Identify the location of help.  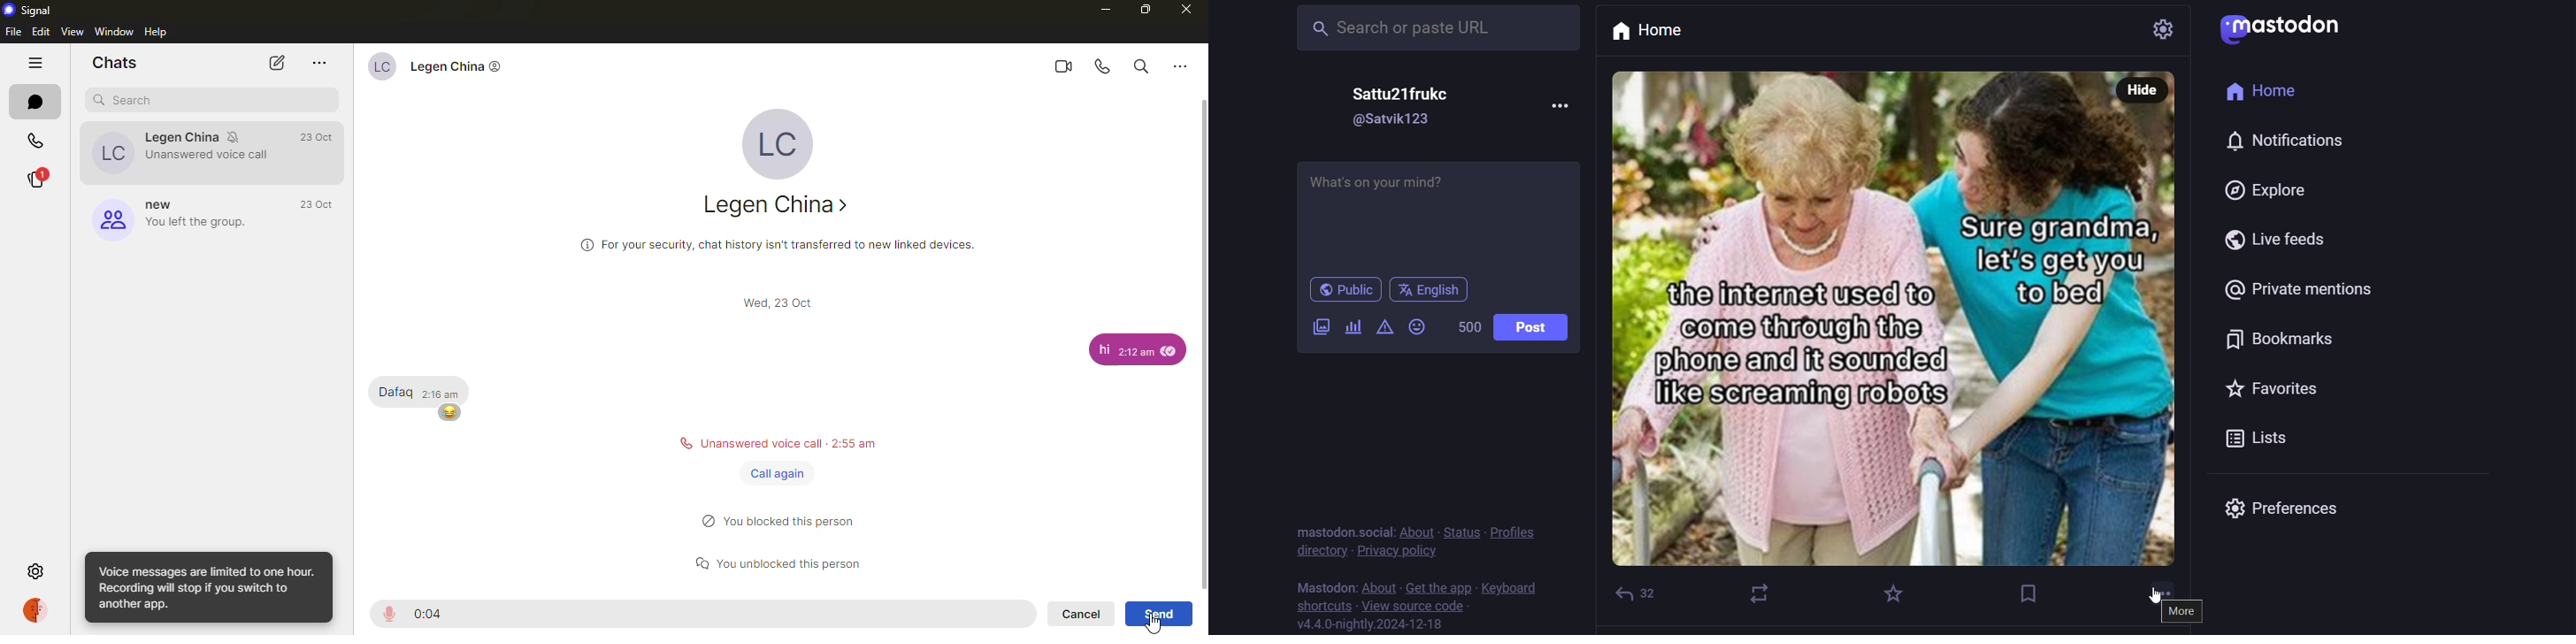
(164, 32).